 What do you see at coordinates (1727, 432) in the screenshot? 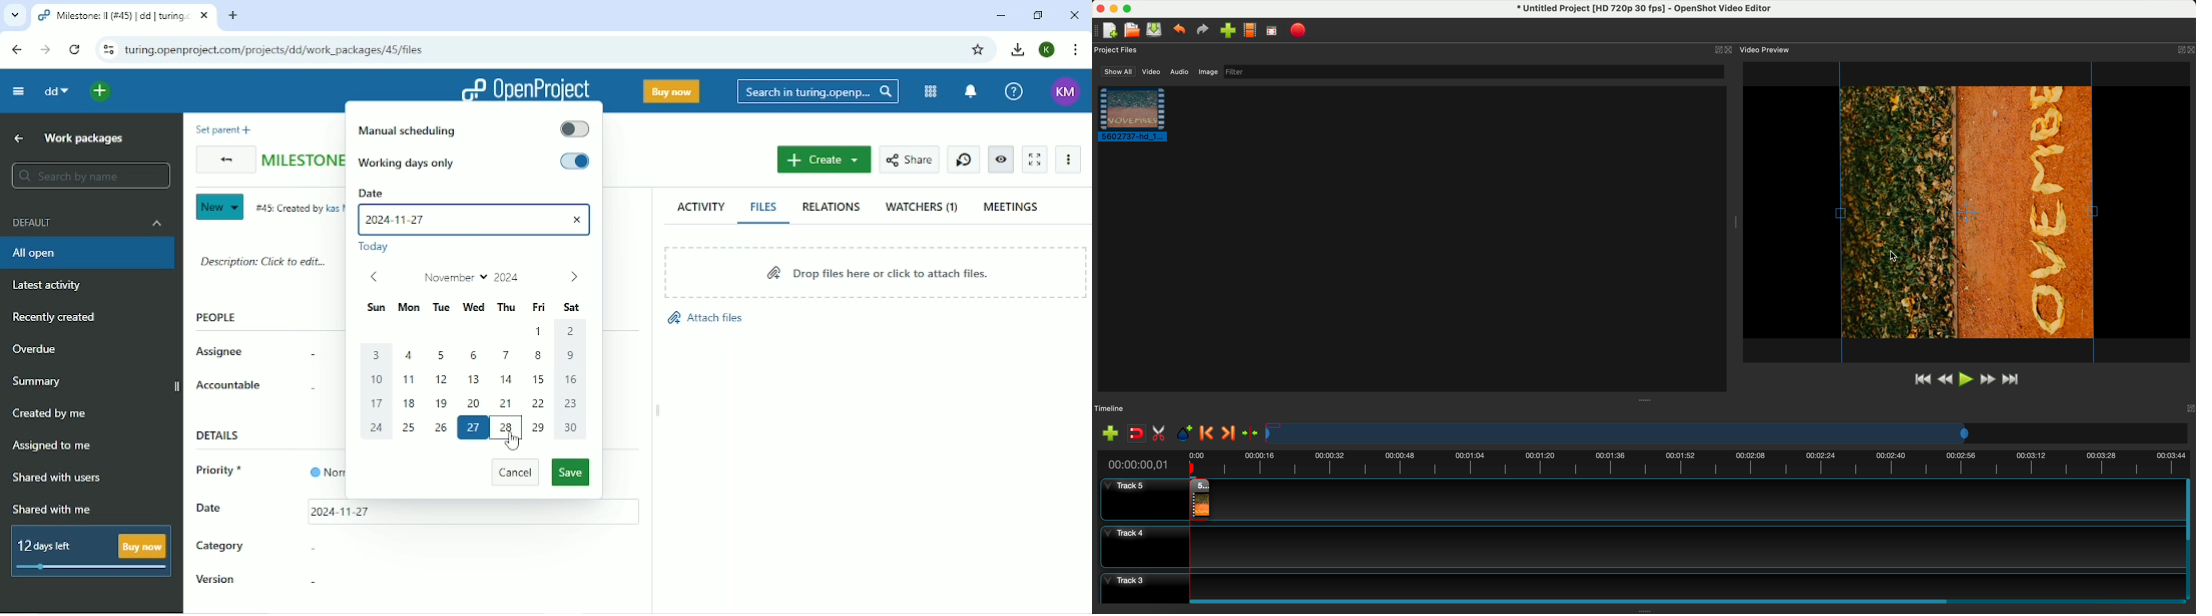
I see `timeline` at bounding box center [1727, 432].